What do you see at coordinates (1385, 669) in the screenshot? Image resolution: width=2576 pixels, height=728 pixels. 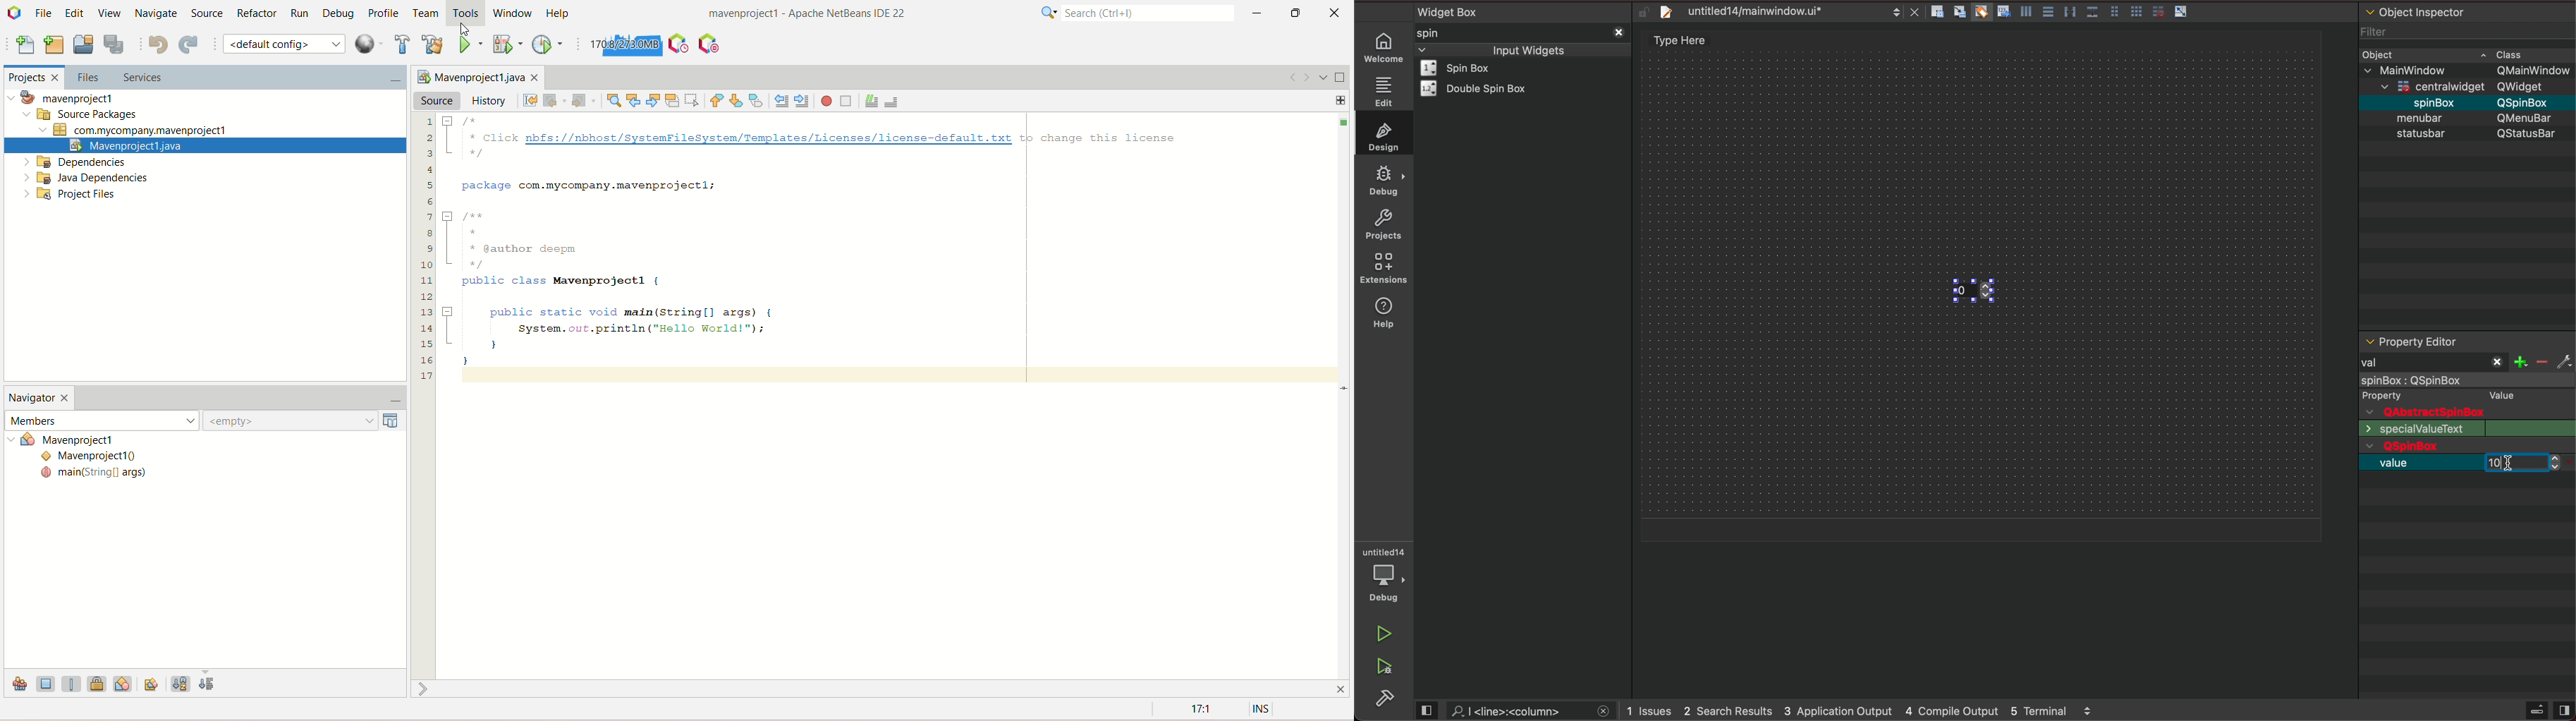 I see `run and debug` at bounding box center [1385, 669].